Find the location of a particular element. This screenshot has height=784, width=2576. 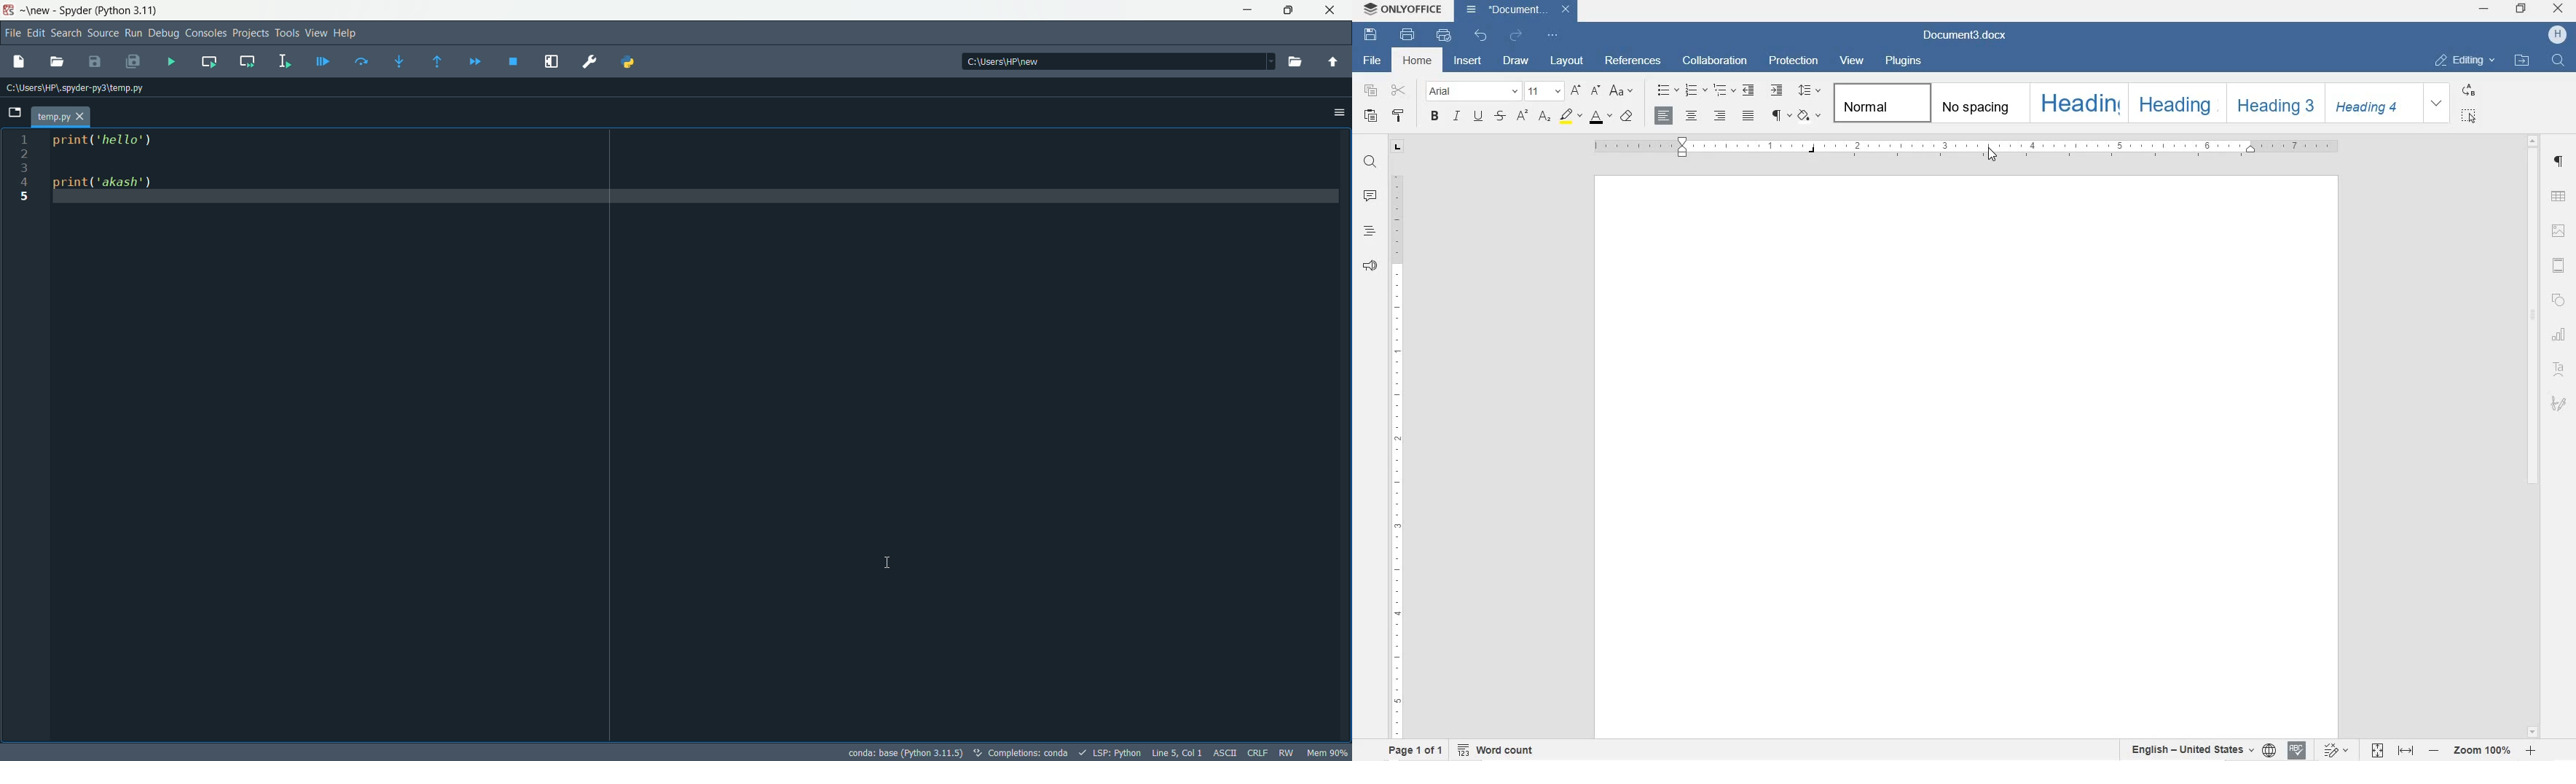

parent directory is located at coordinates (1335, 62).